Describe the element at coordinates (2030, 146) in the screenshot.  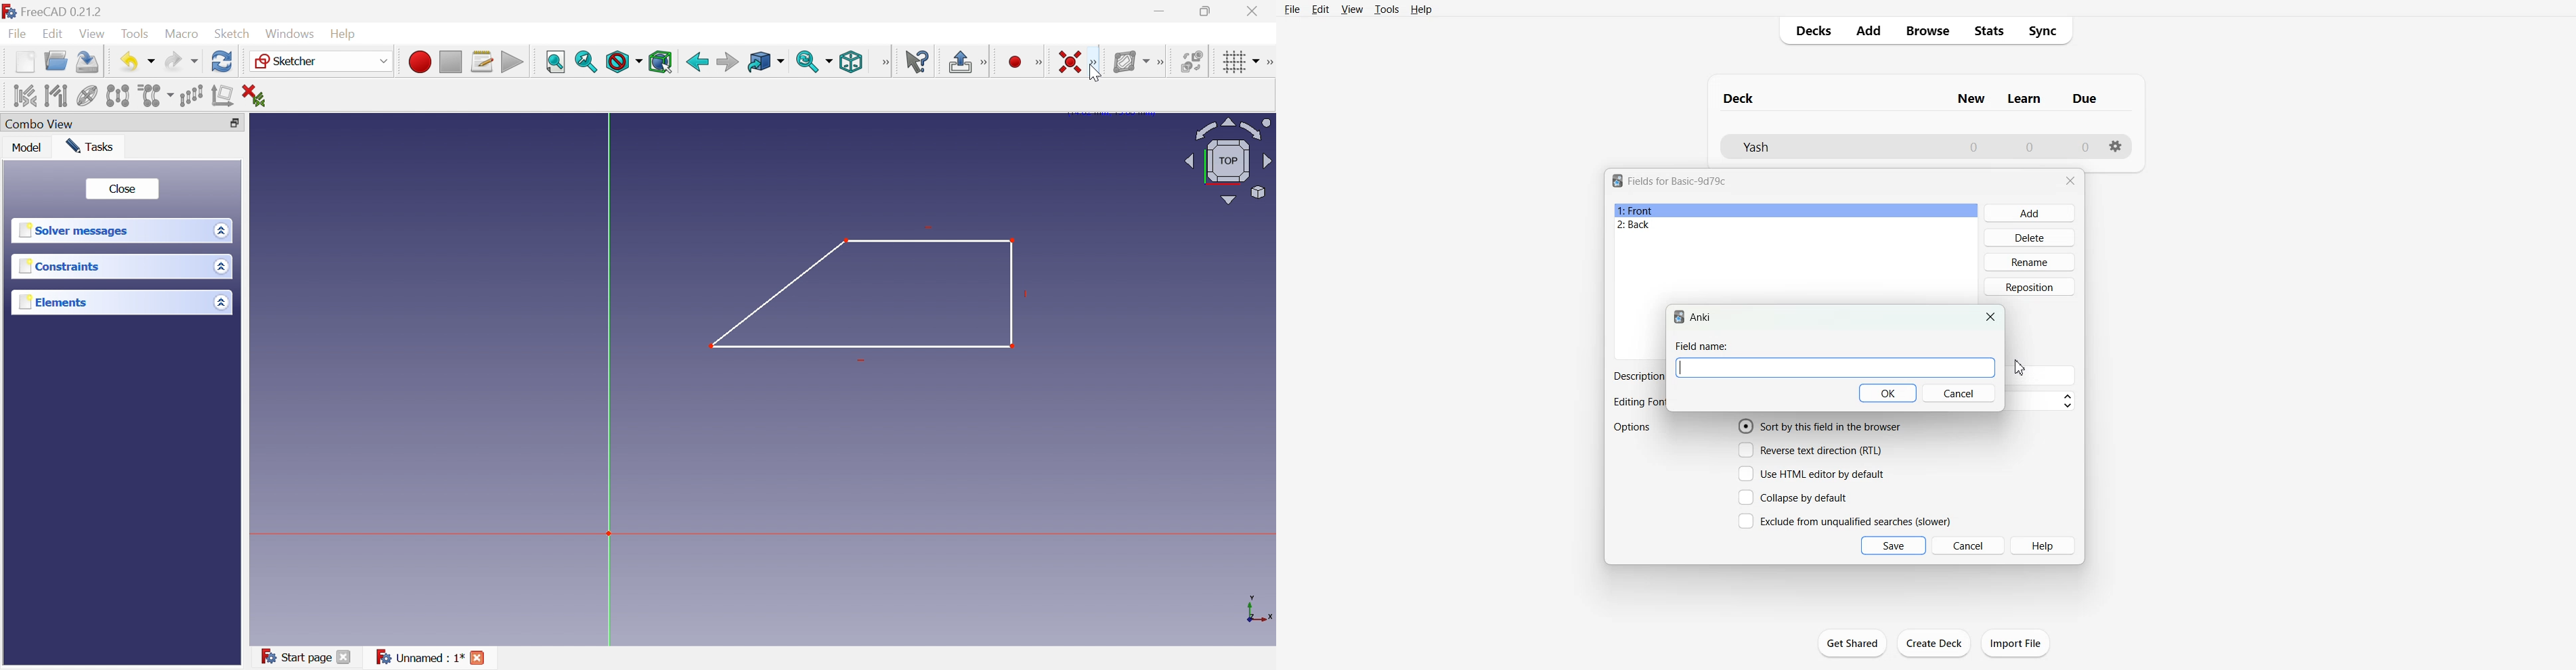
I see `Number of Learn cards` at that location.